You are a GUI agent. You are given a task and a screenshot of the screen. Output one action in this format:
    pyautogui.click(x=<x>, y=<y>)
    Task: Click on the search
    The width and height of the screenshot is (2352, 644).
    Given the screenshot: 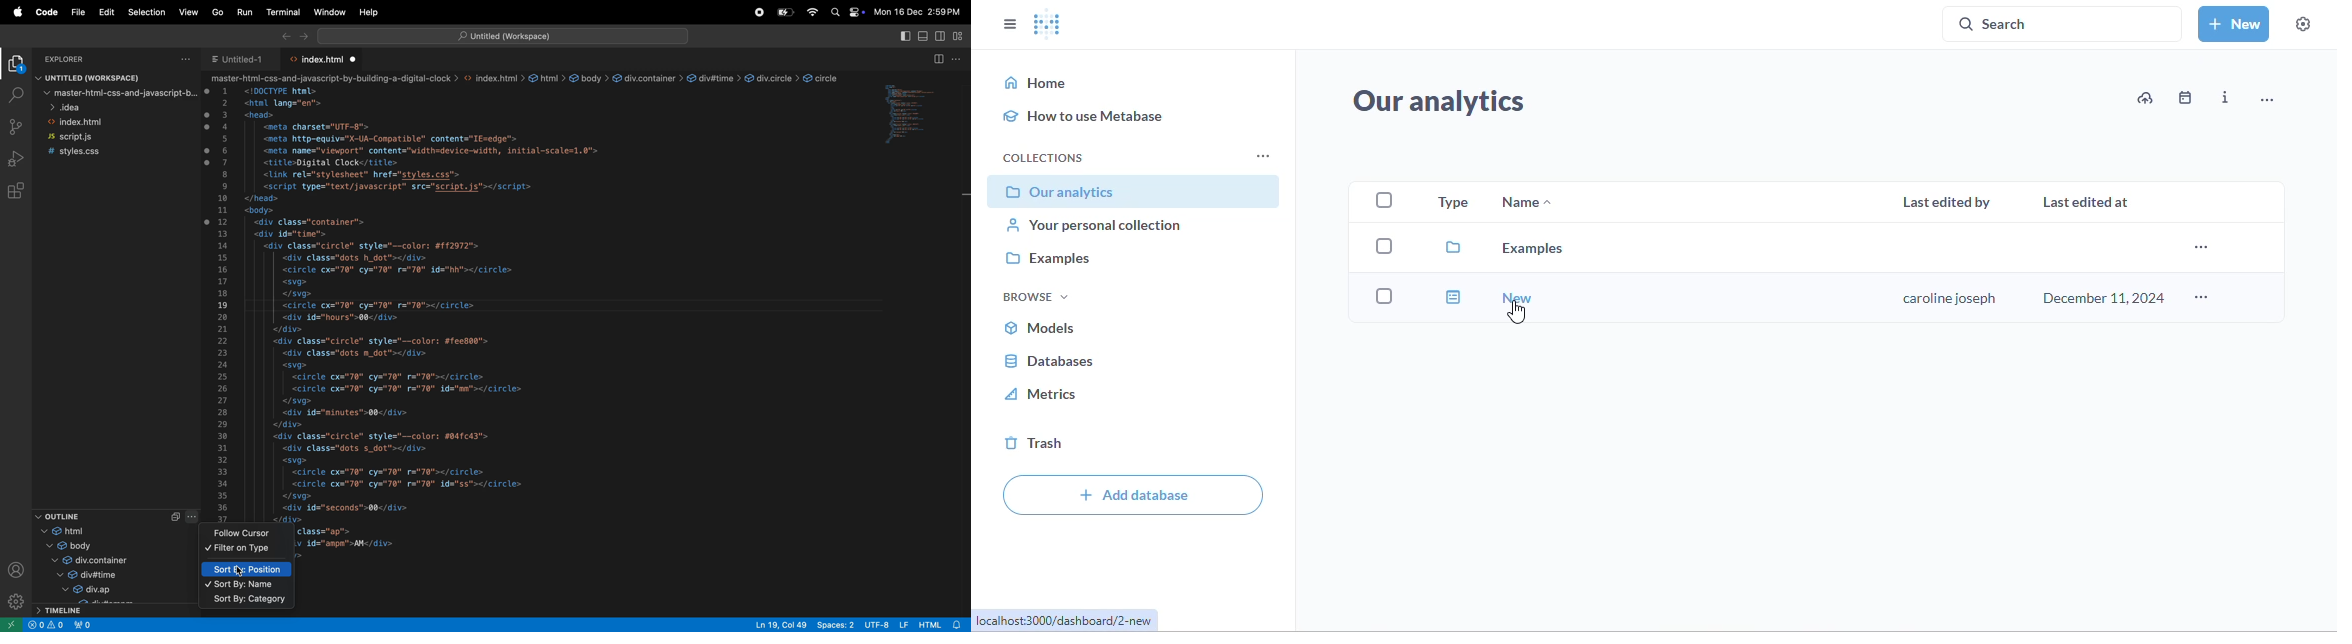 What is the action you would take?
    pyautogui.click(x=835, y=14)
    